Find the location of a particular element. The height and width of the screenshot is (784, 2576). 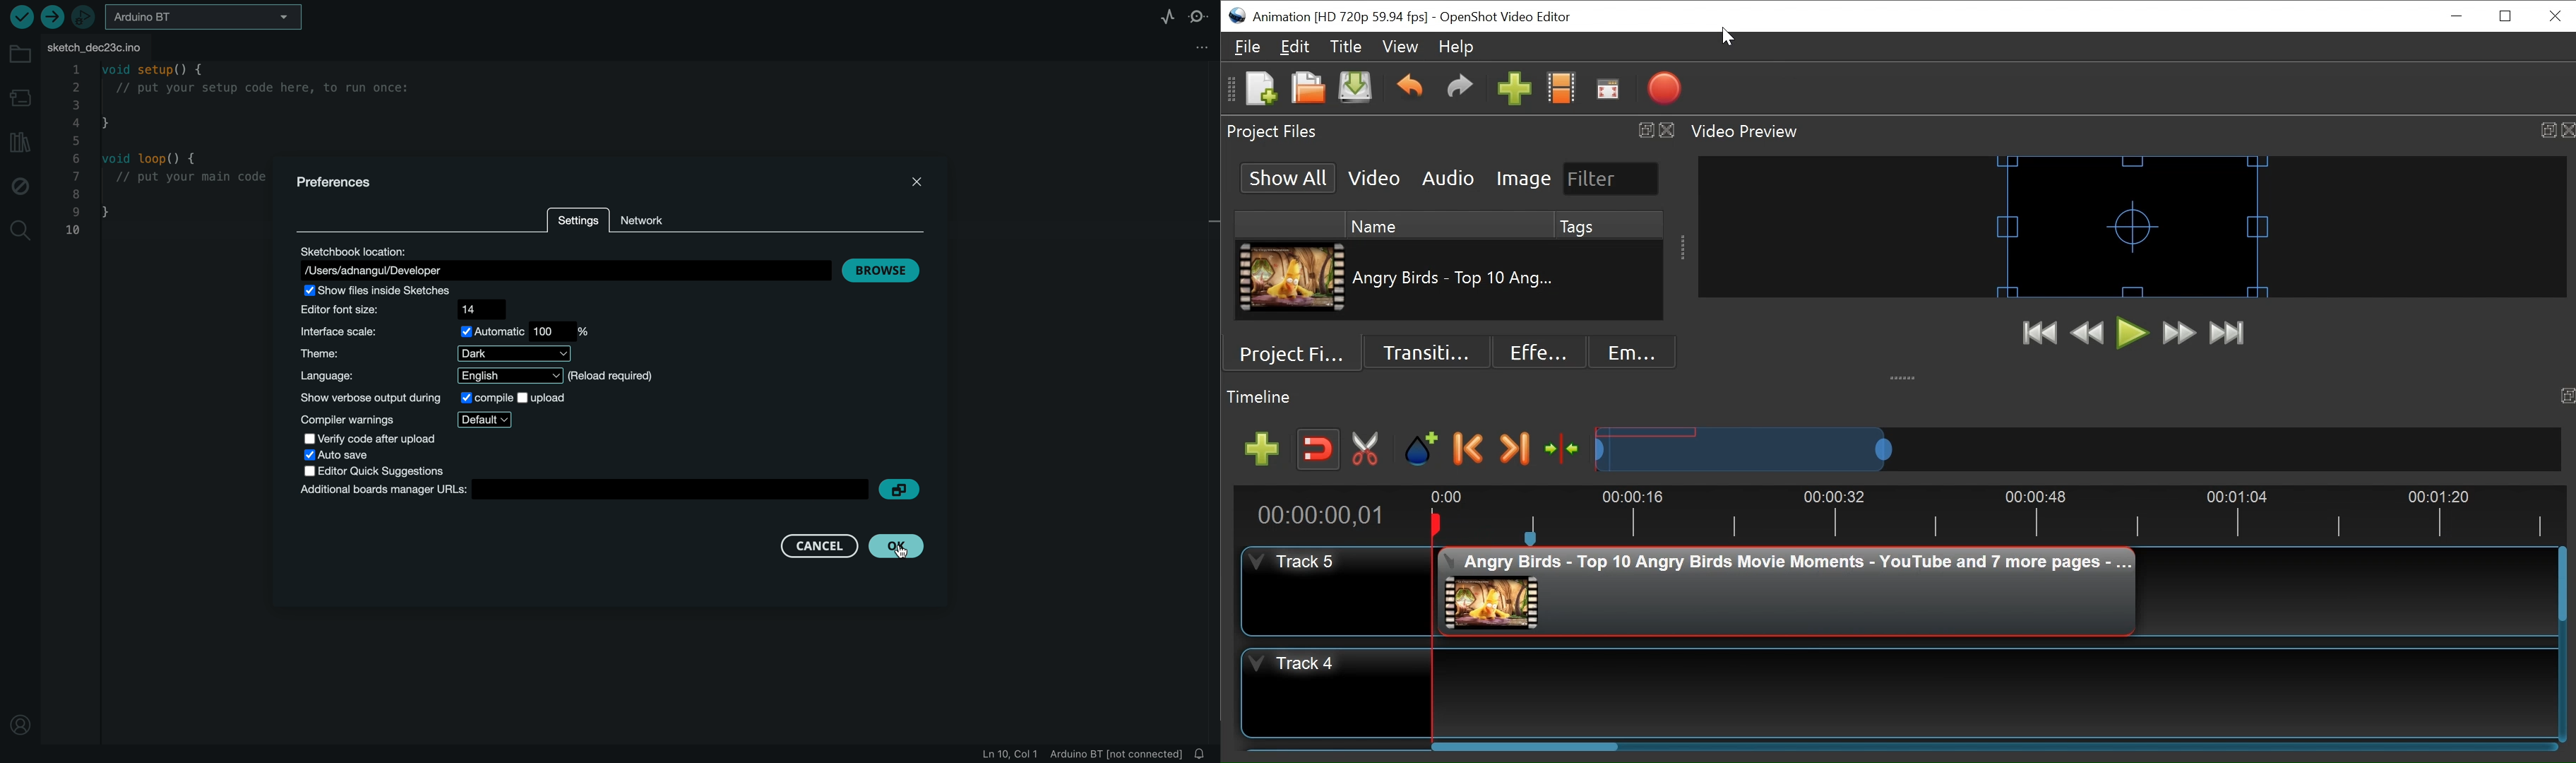

Zoom Slider is located at coordinates (2079, 450).